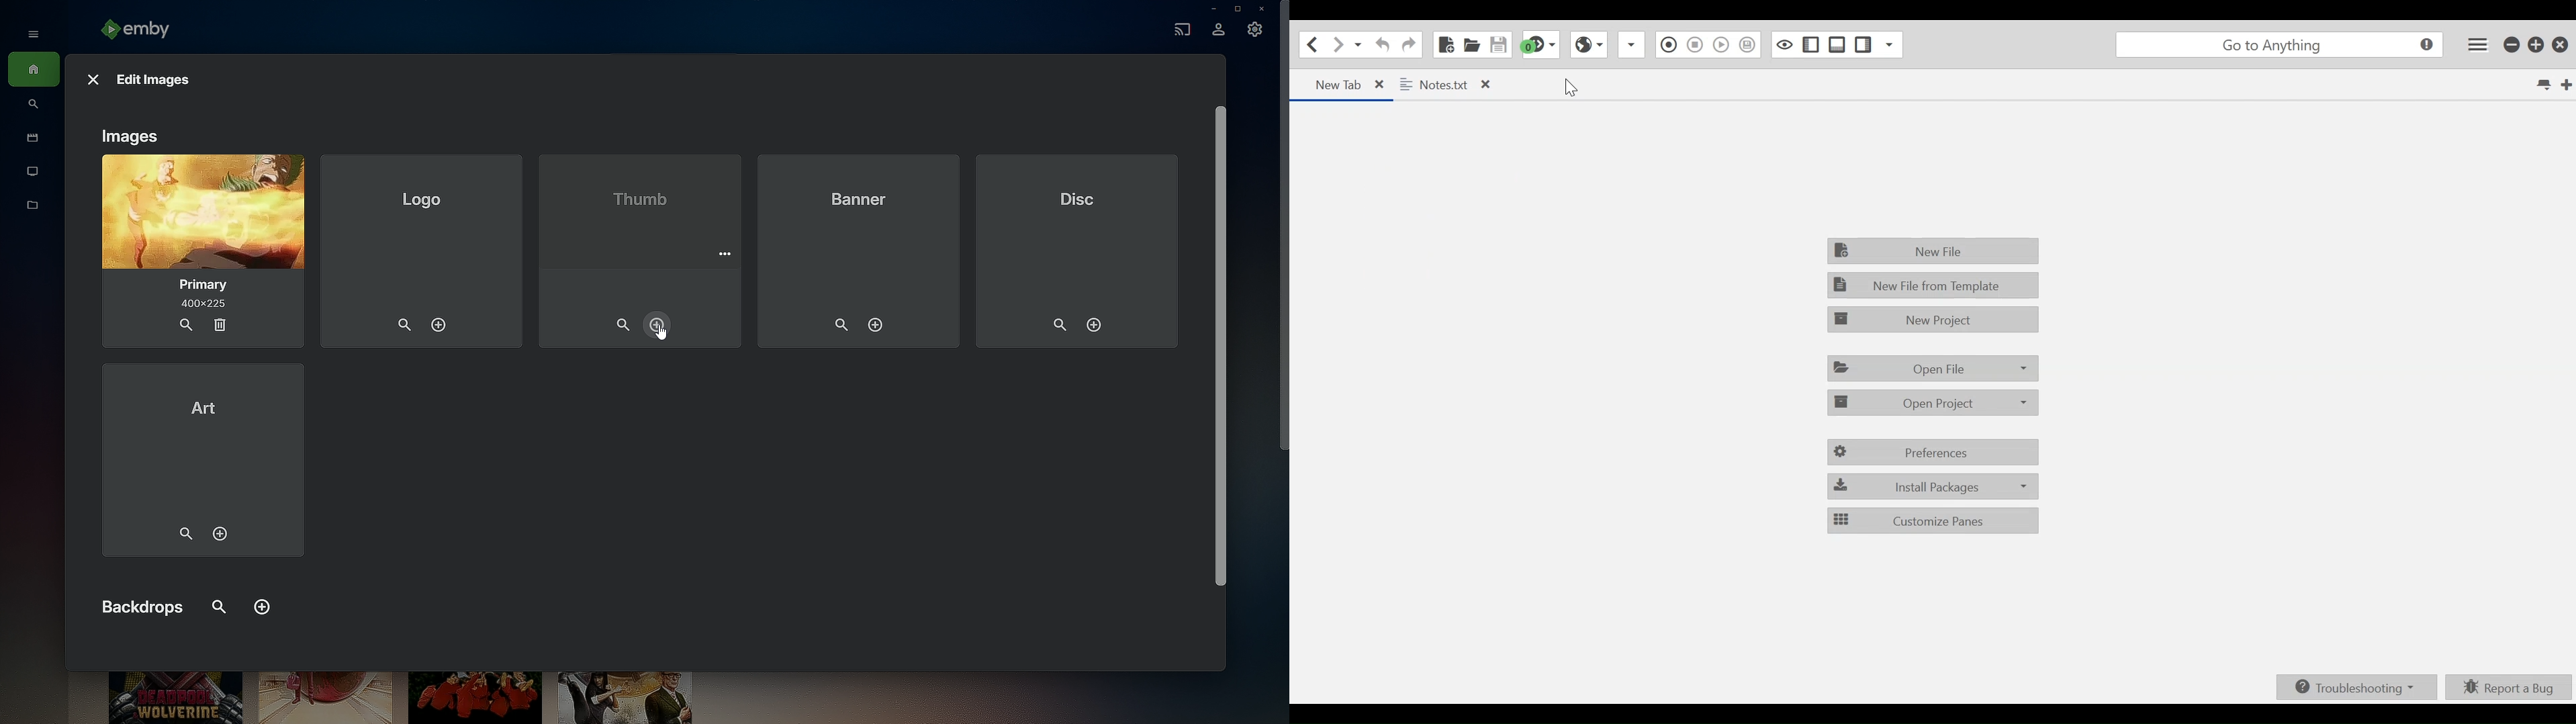  What do you see at coordinates (1179, 28) in the screenshot?
I see `Cast` at bounding box center [1179, 28].